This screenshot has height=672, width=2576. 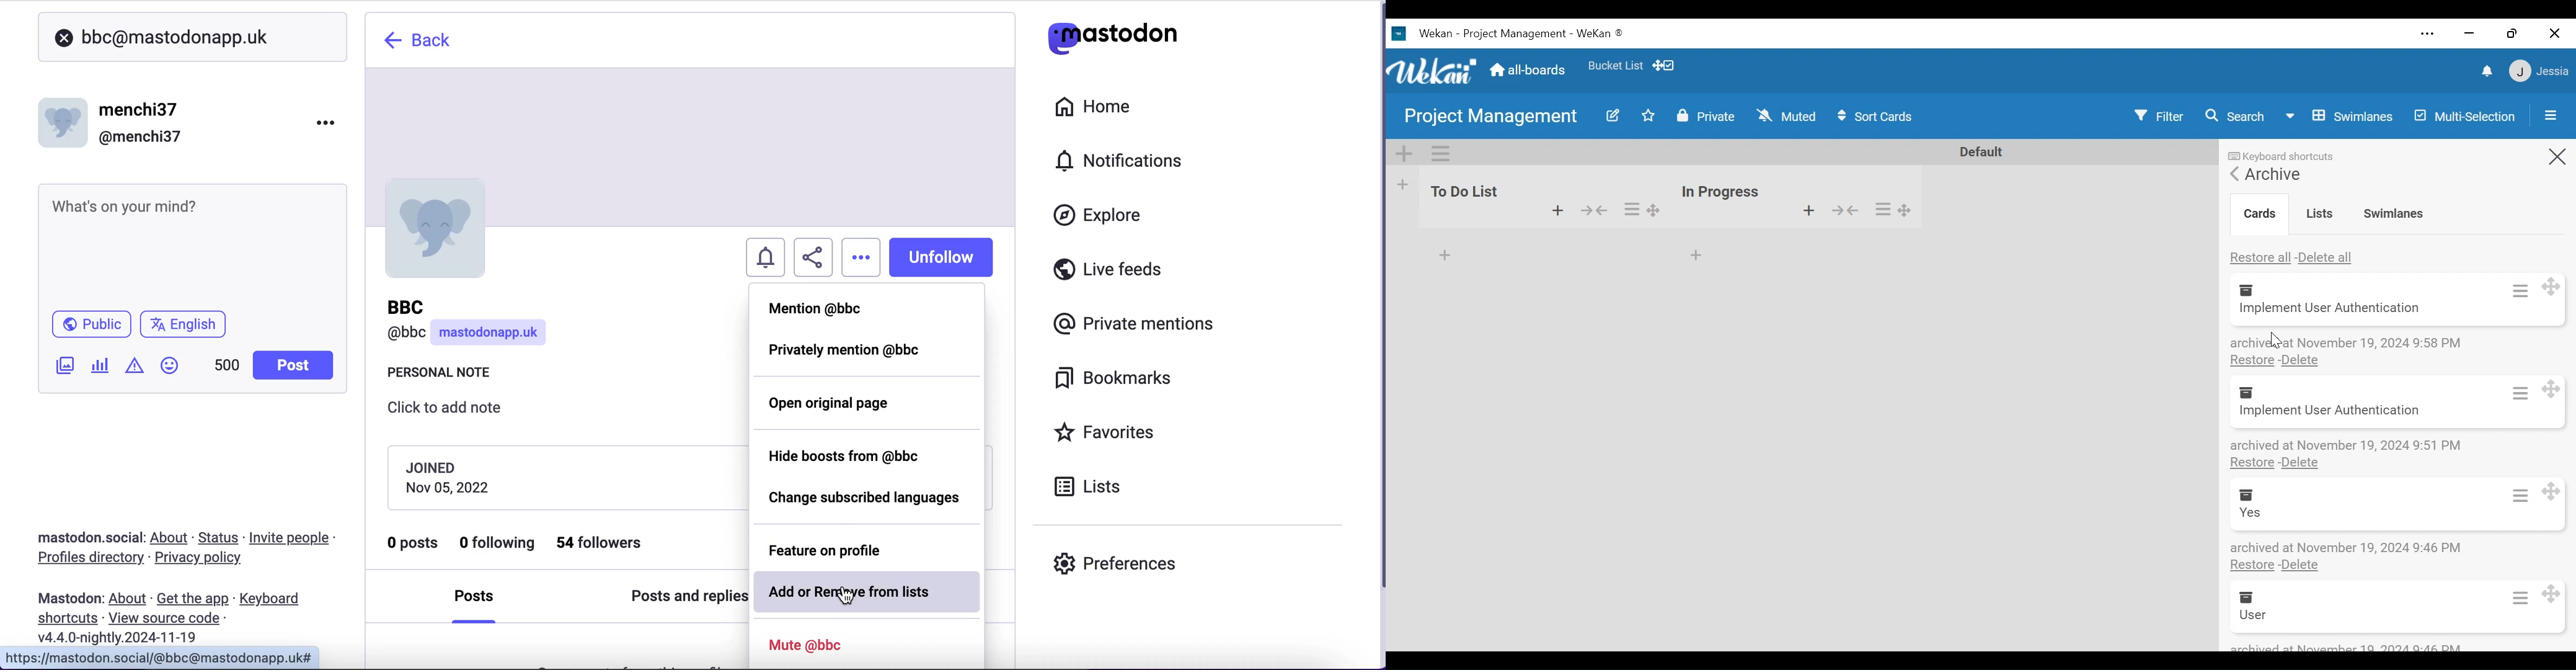 I want to click on Archive Crad, so click(x=2370, y=401).